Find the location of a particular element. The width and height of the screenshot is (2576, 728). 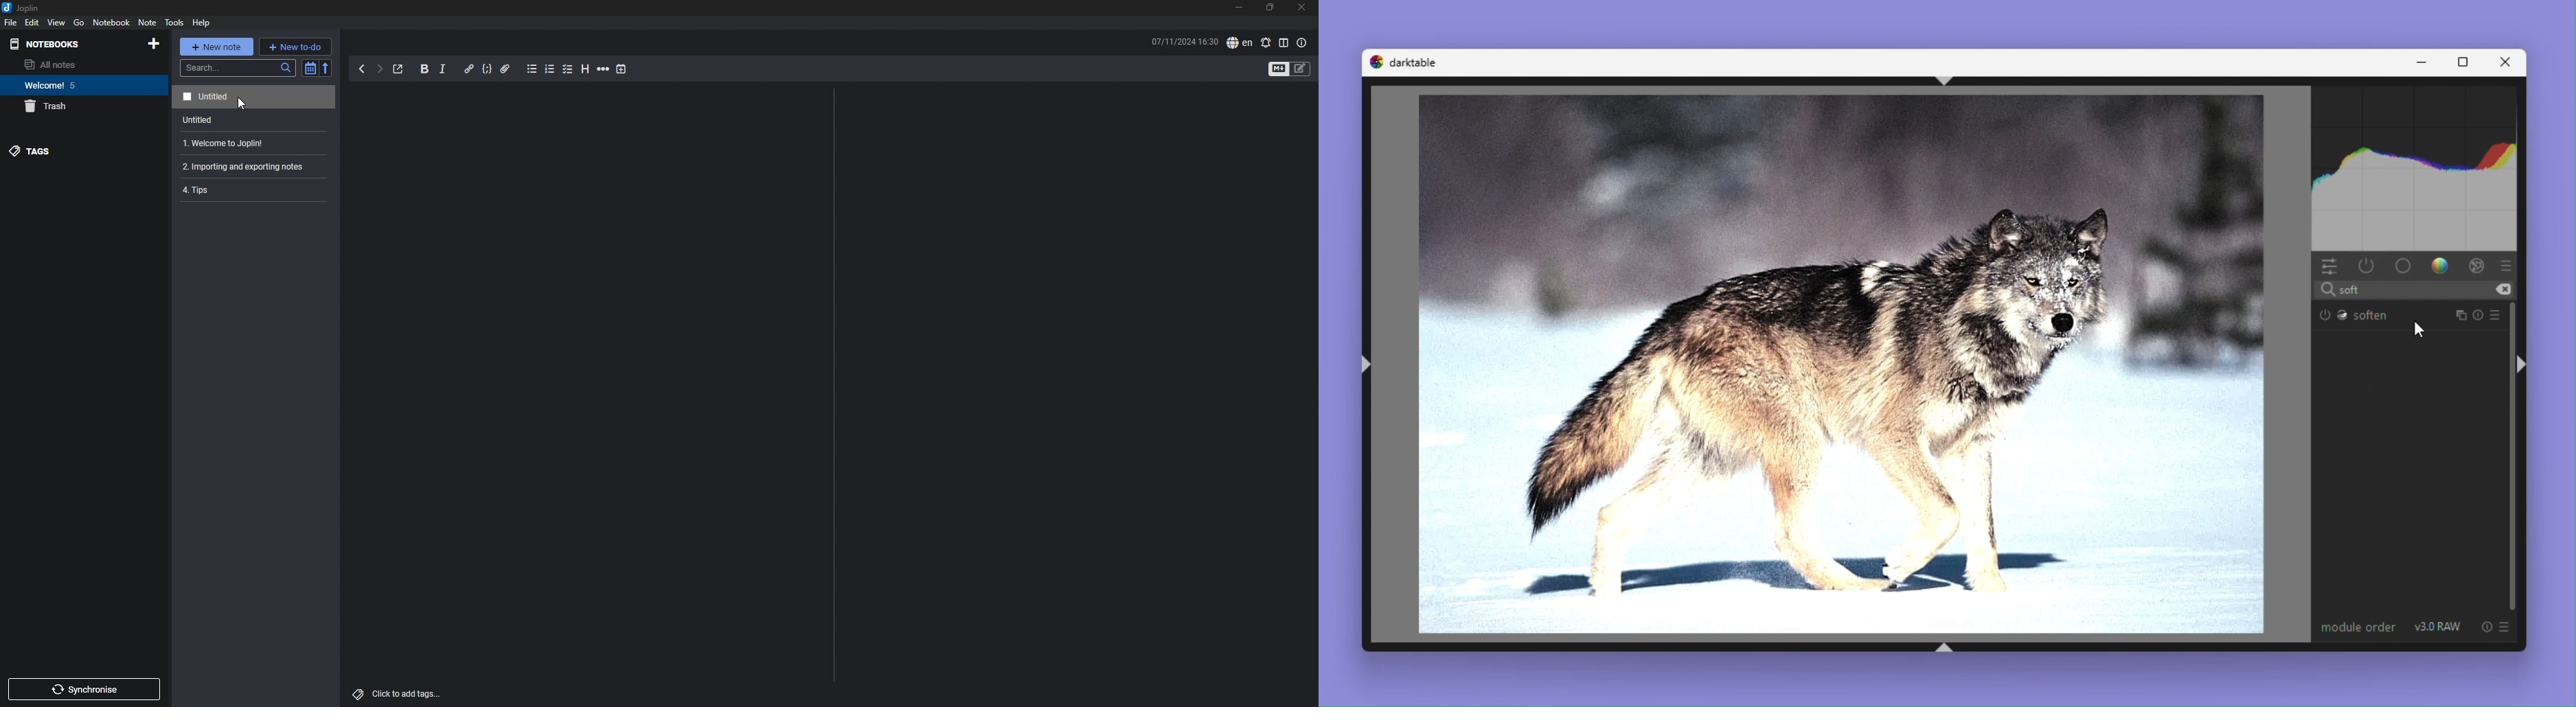

note is located at coordinates (251, 120).